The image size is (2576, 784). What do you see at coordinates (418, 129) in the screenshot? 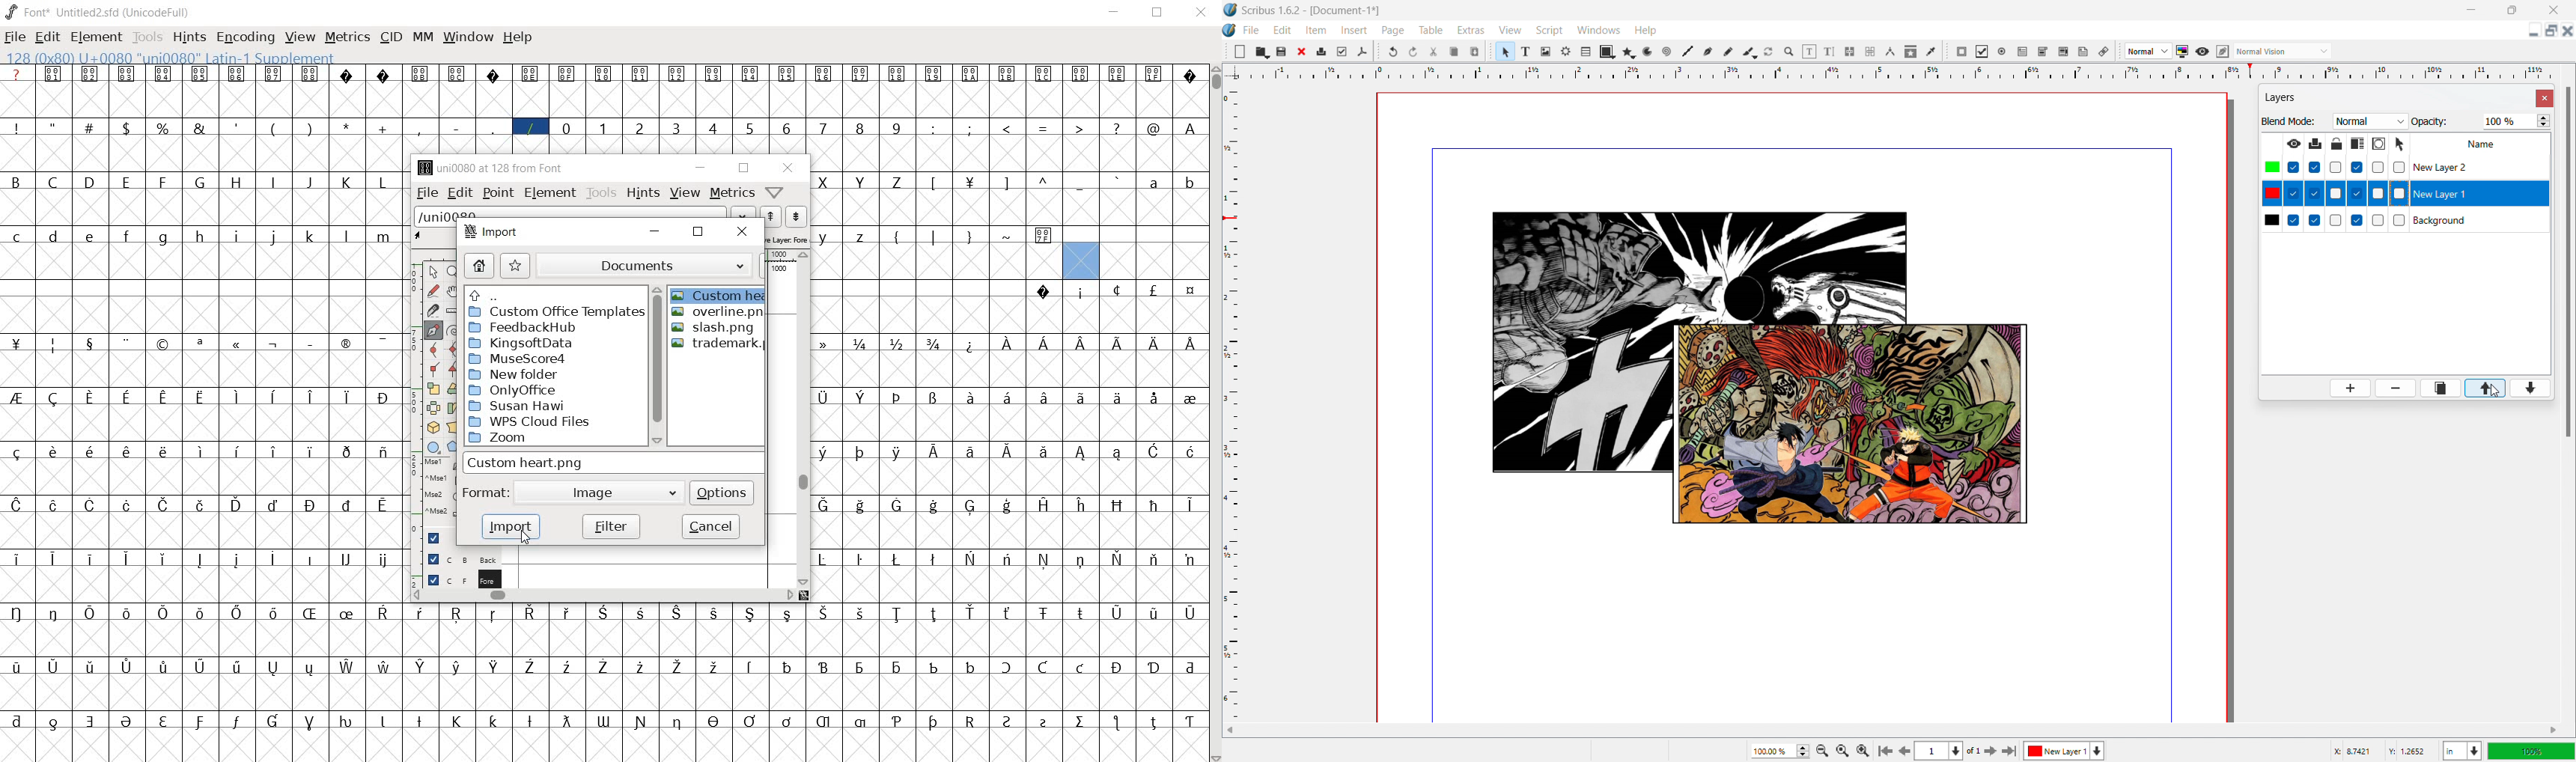
I see `glyph` at bounding box center [418, 129].